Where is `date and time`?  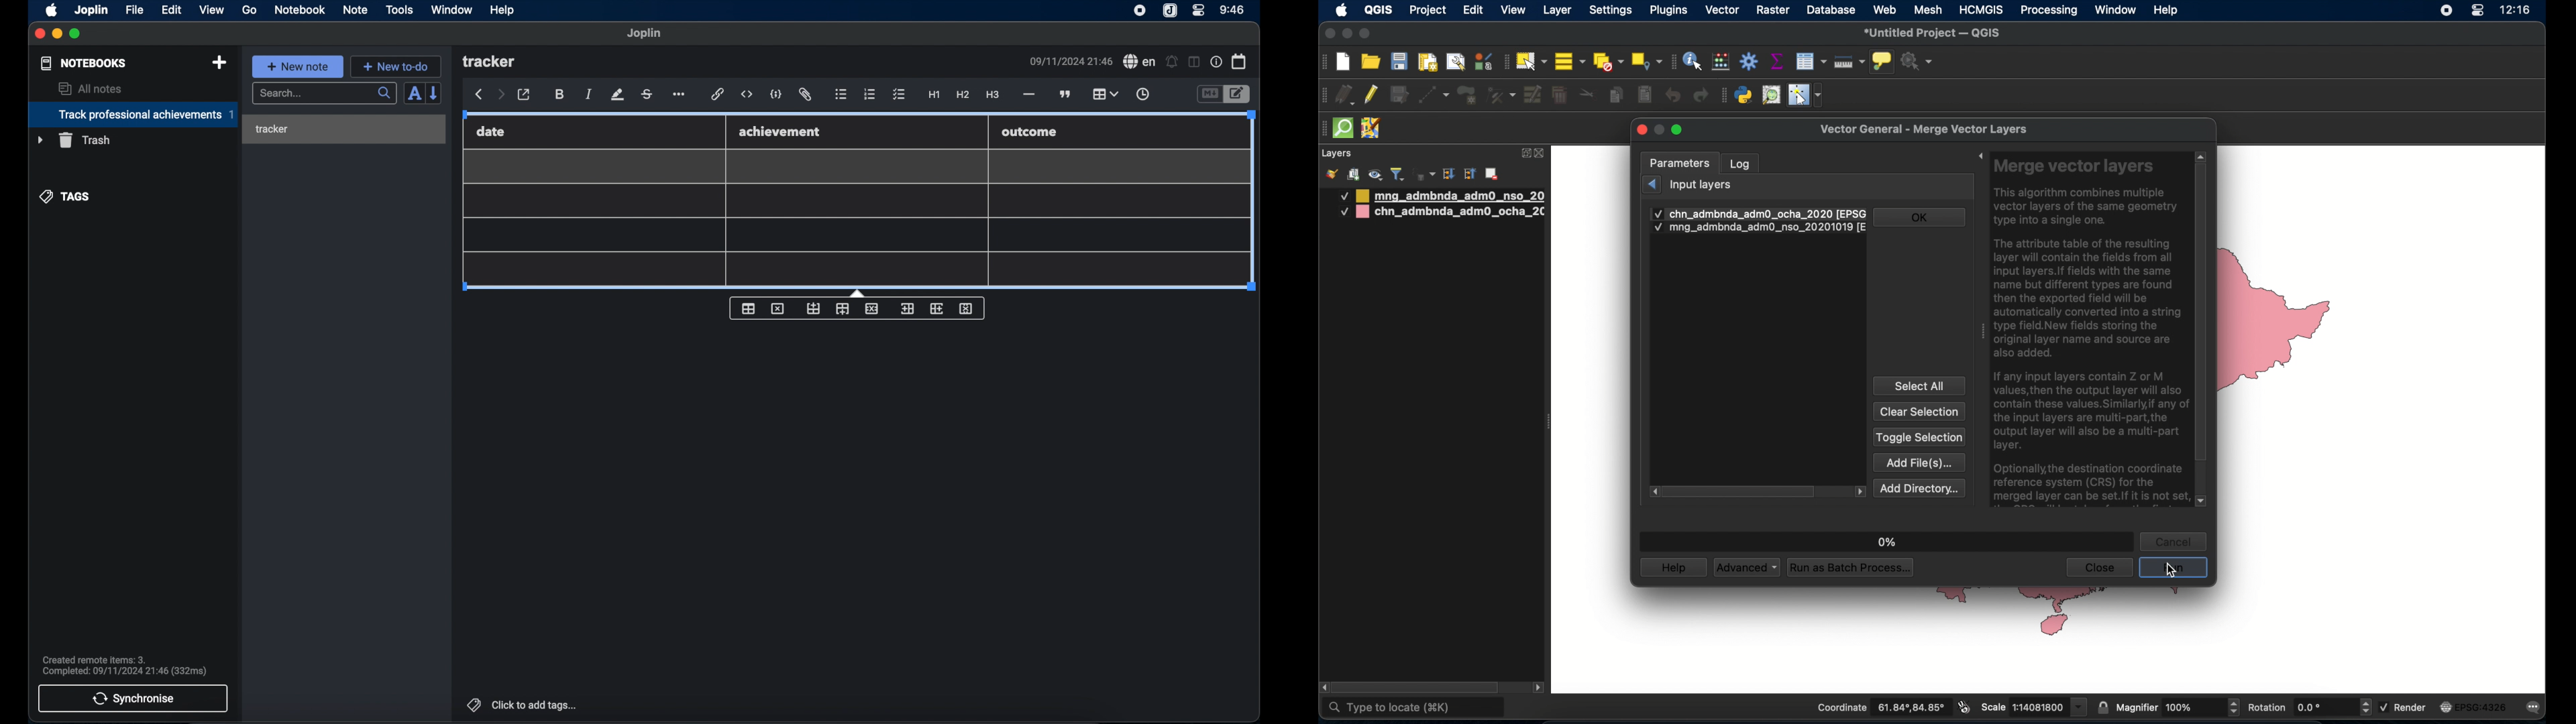 date and time is located at coordinates (1070, 61).